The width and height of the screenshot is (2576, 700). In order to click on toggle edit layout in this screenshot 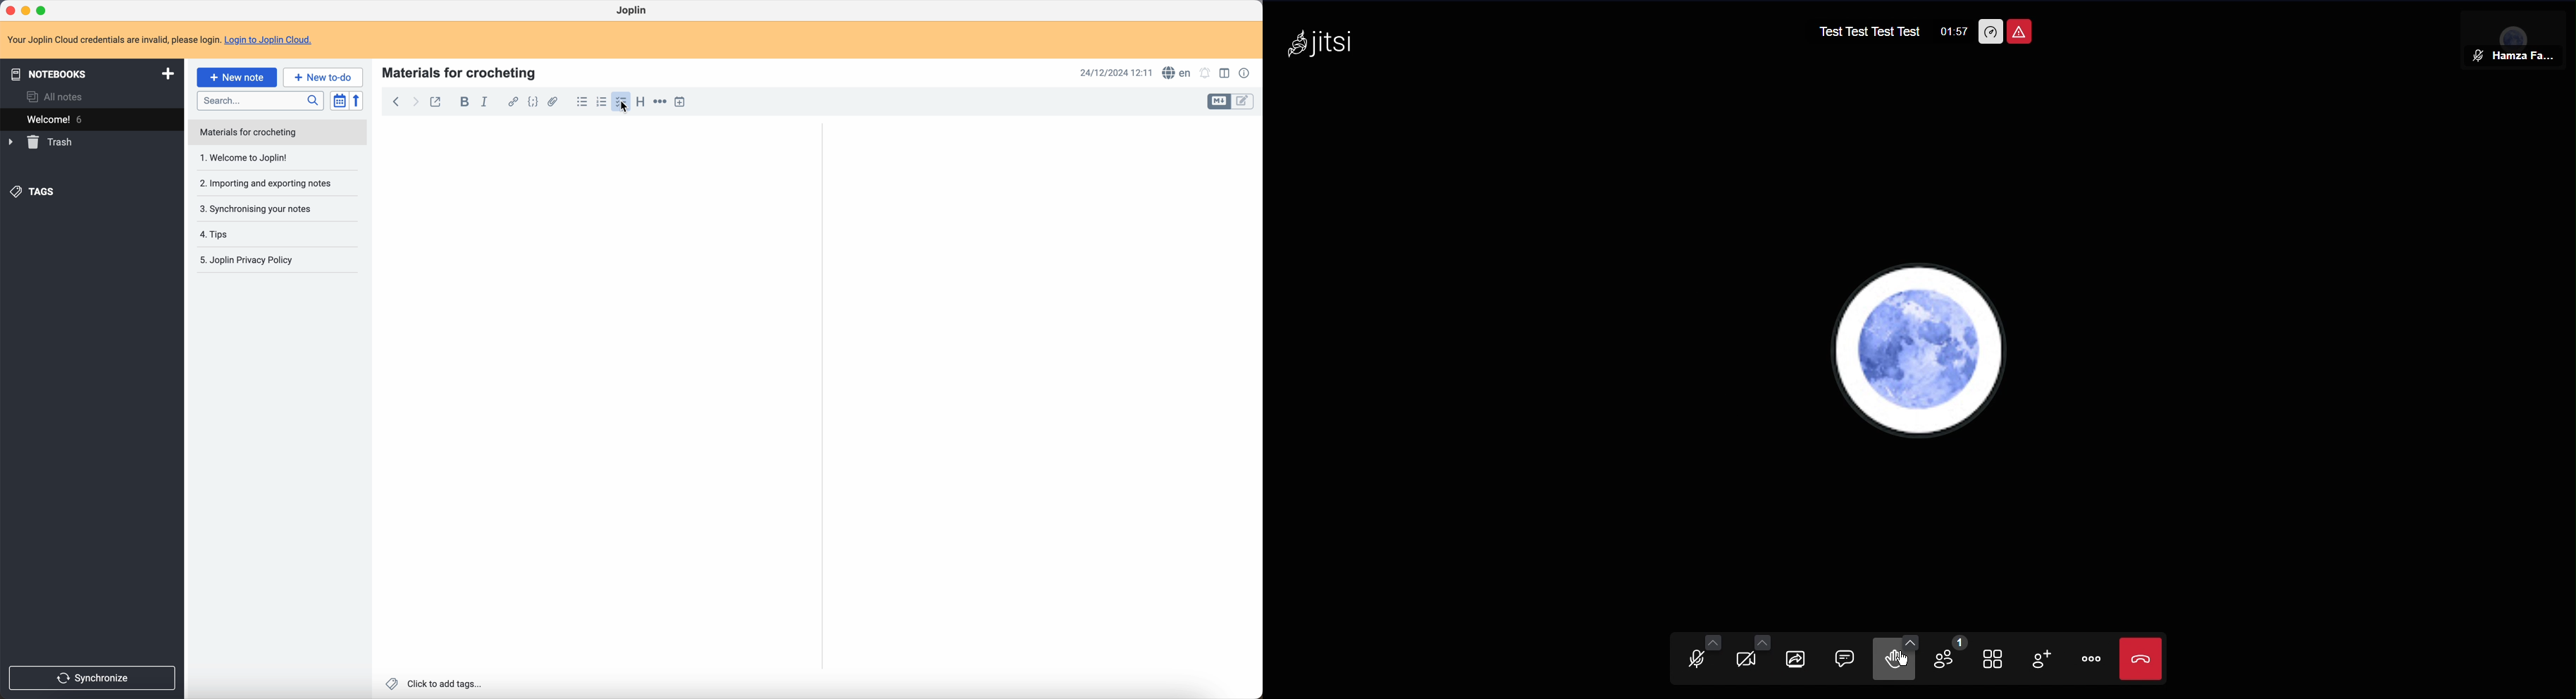, I will do `click(1219, 102)`.